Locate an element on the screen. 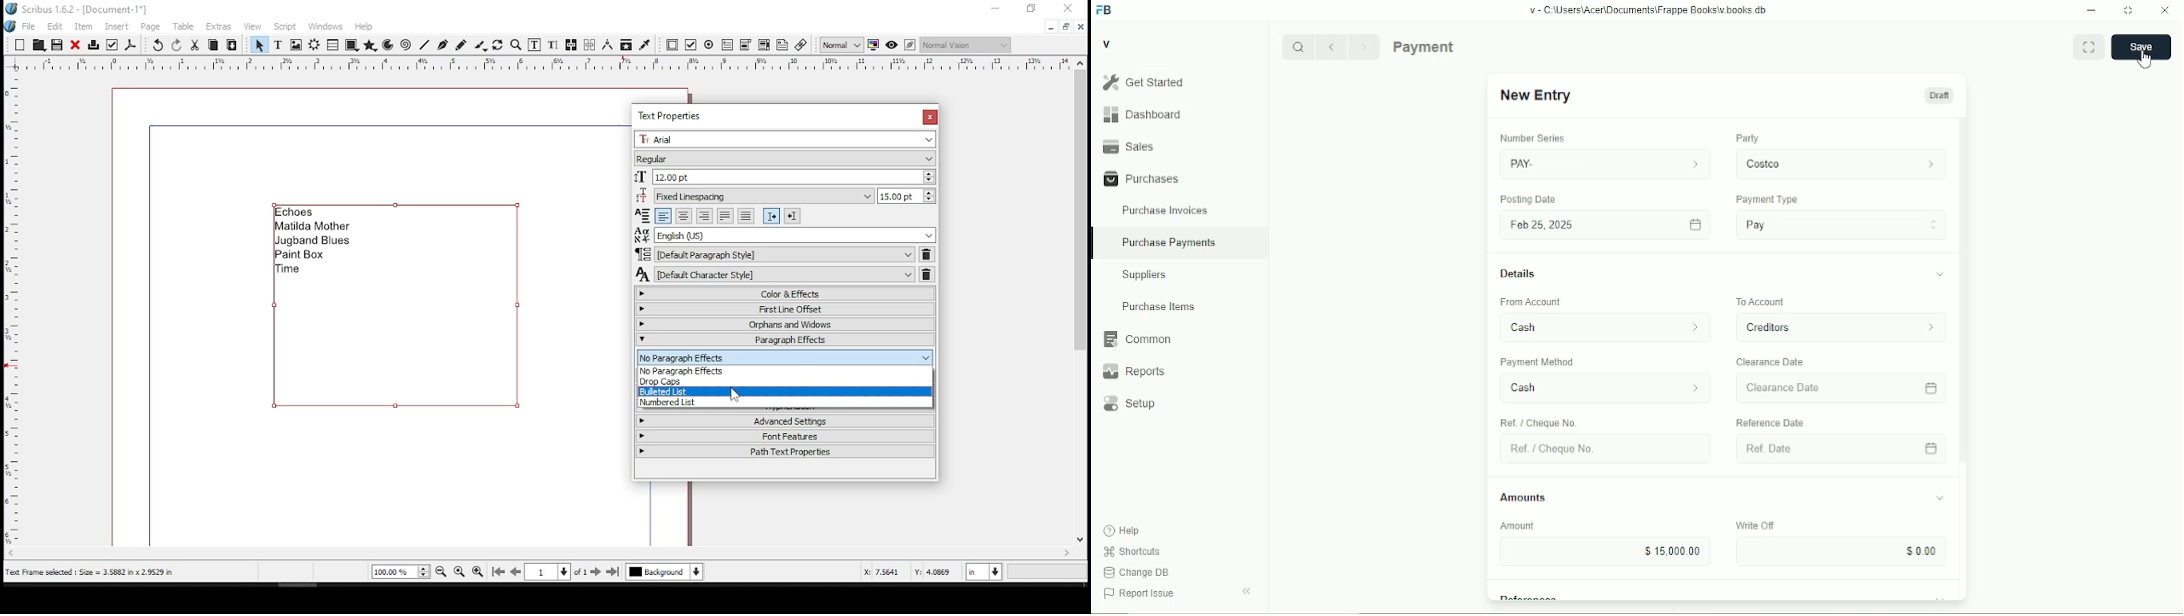  Cash is located at coordinates (1596, 389).